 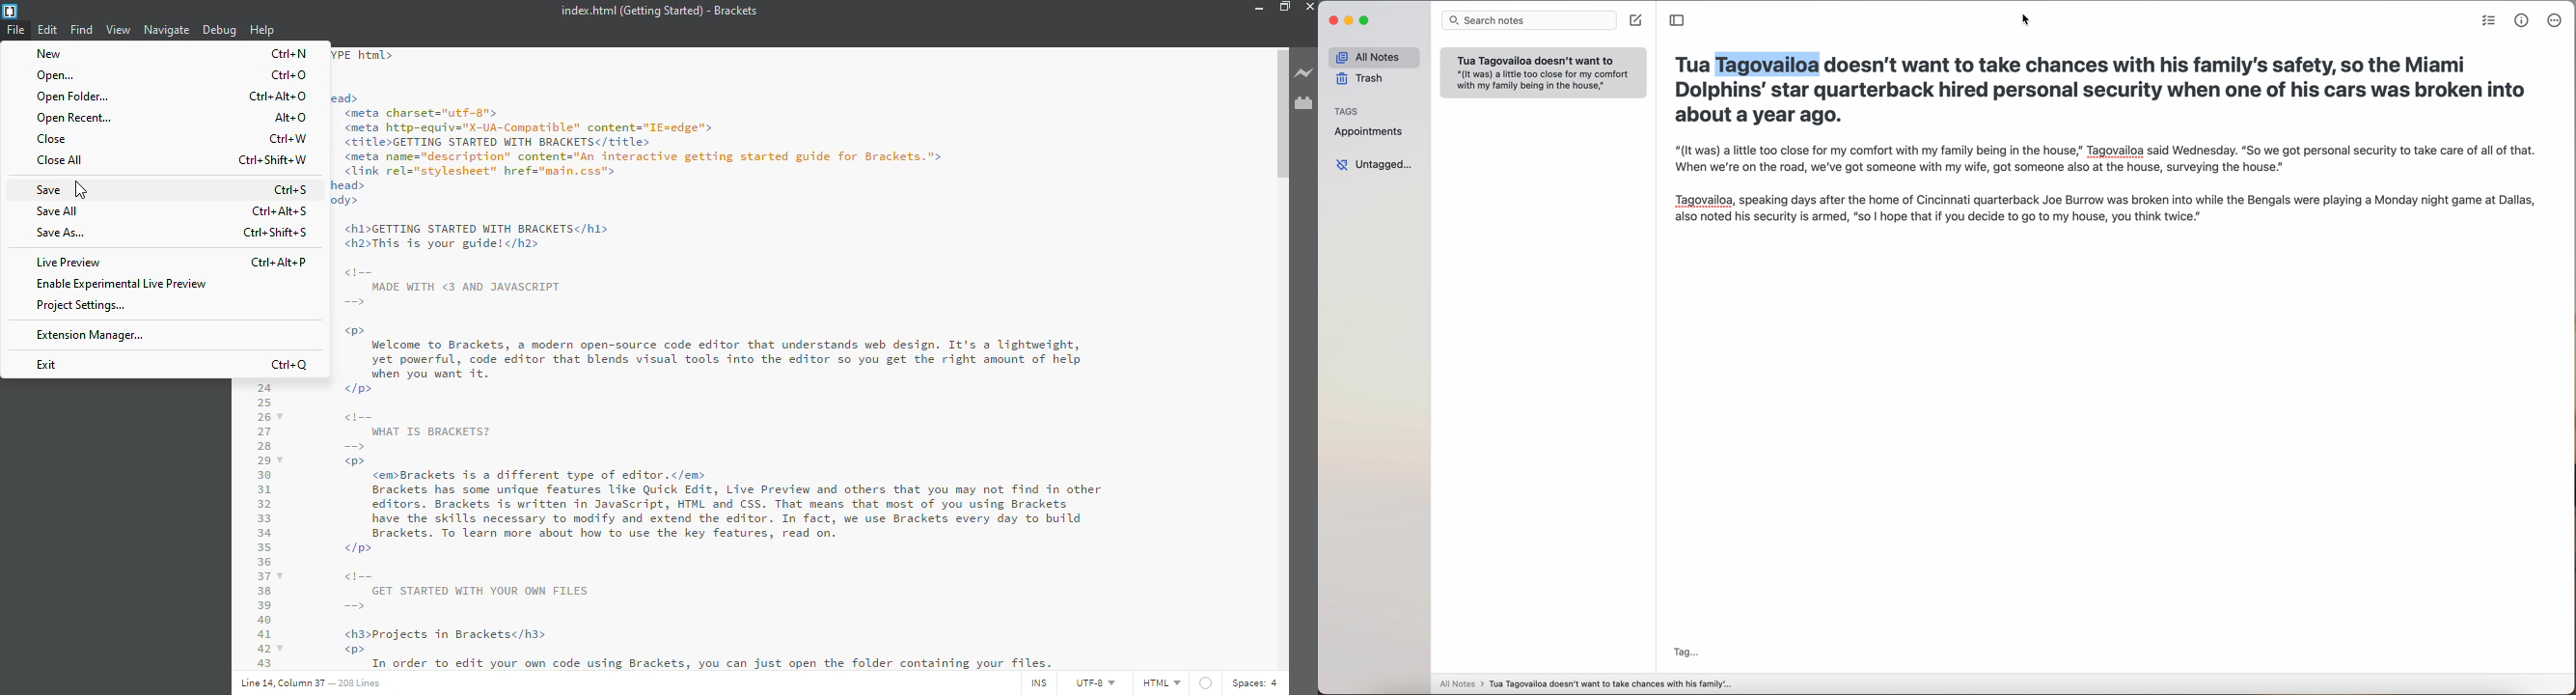 What do you see at coordinates (1278, 114) in the screenshot?
I see `scroll bar` at bounding box center [1278, 114].